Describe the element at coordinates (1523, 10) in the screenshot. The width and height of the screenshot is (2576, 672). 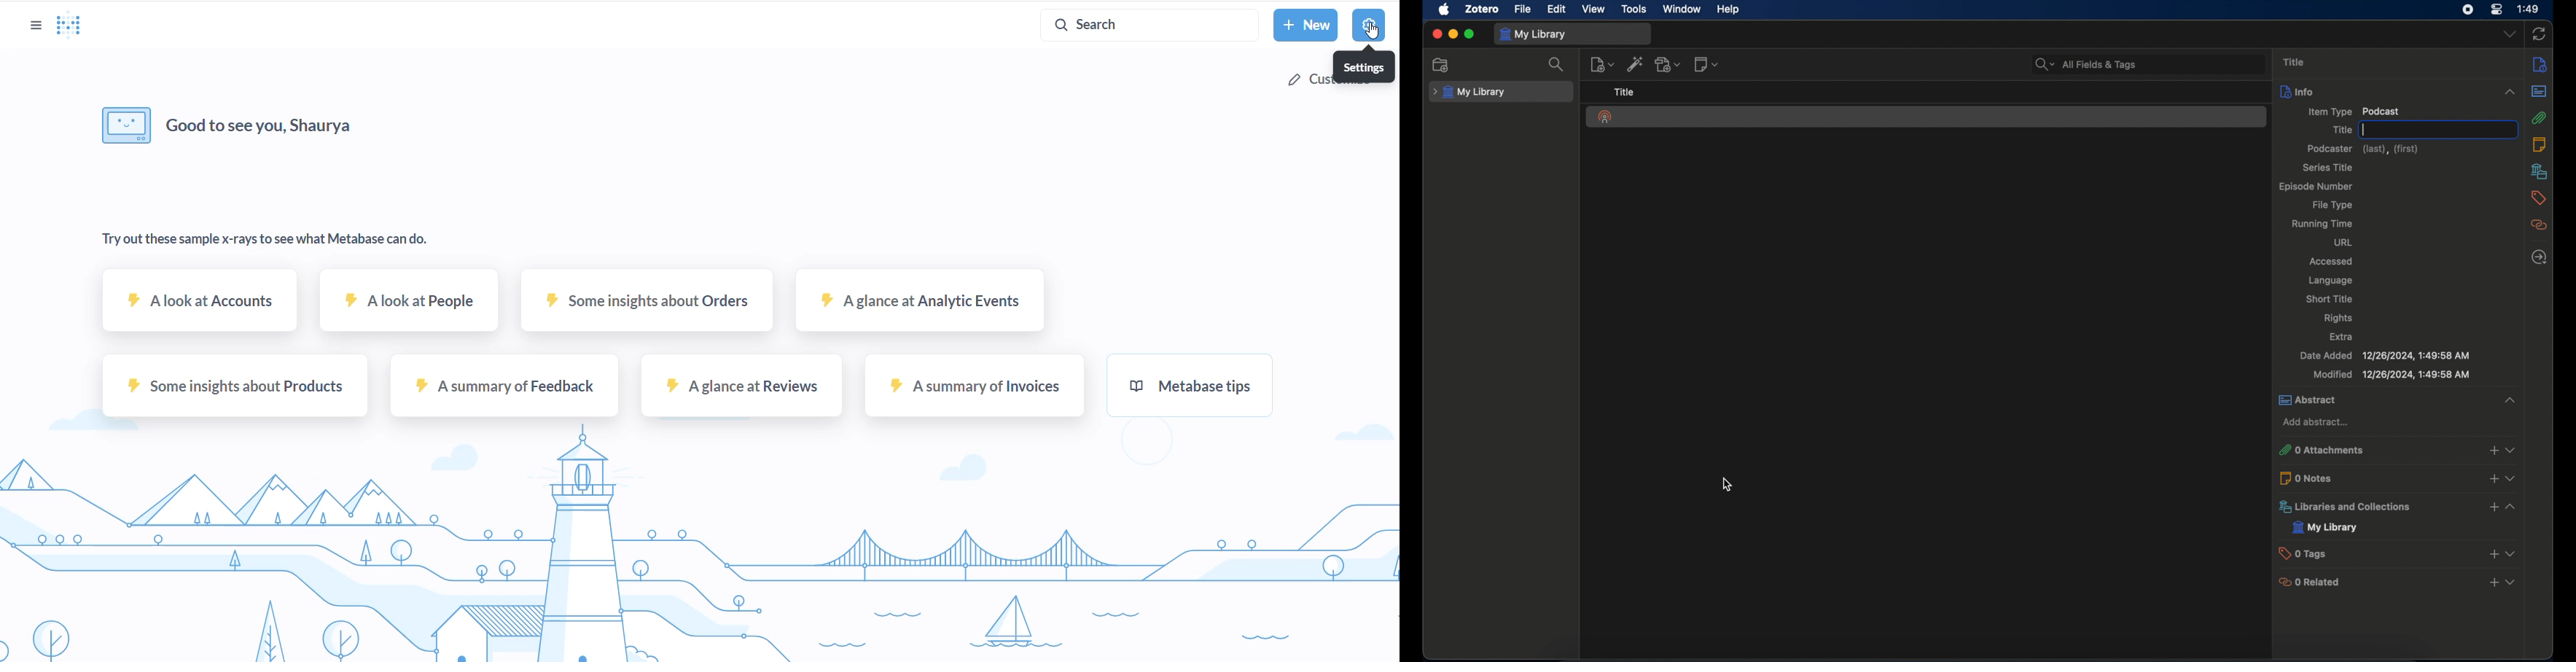
I see `file` at that location.